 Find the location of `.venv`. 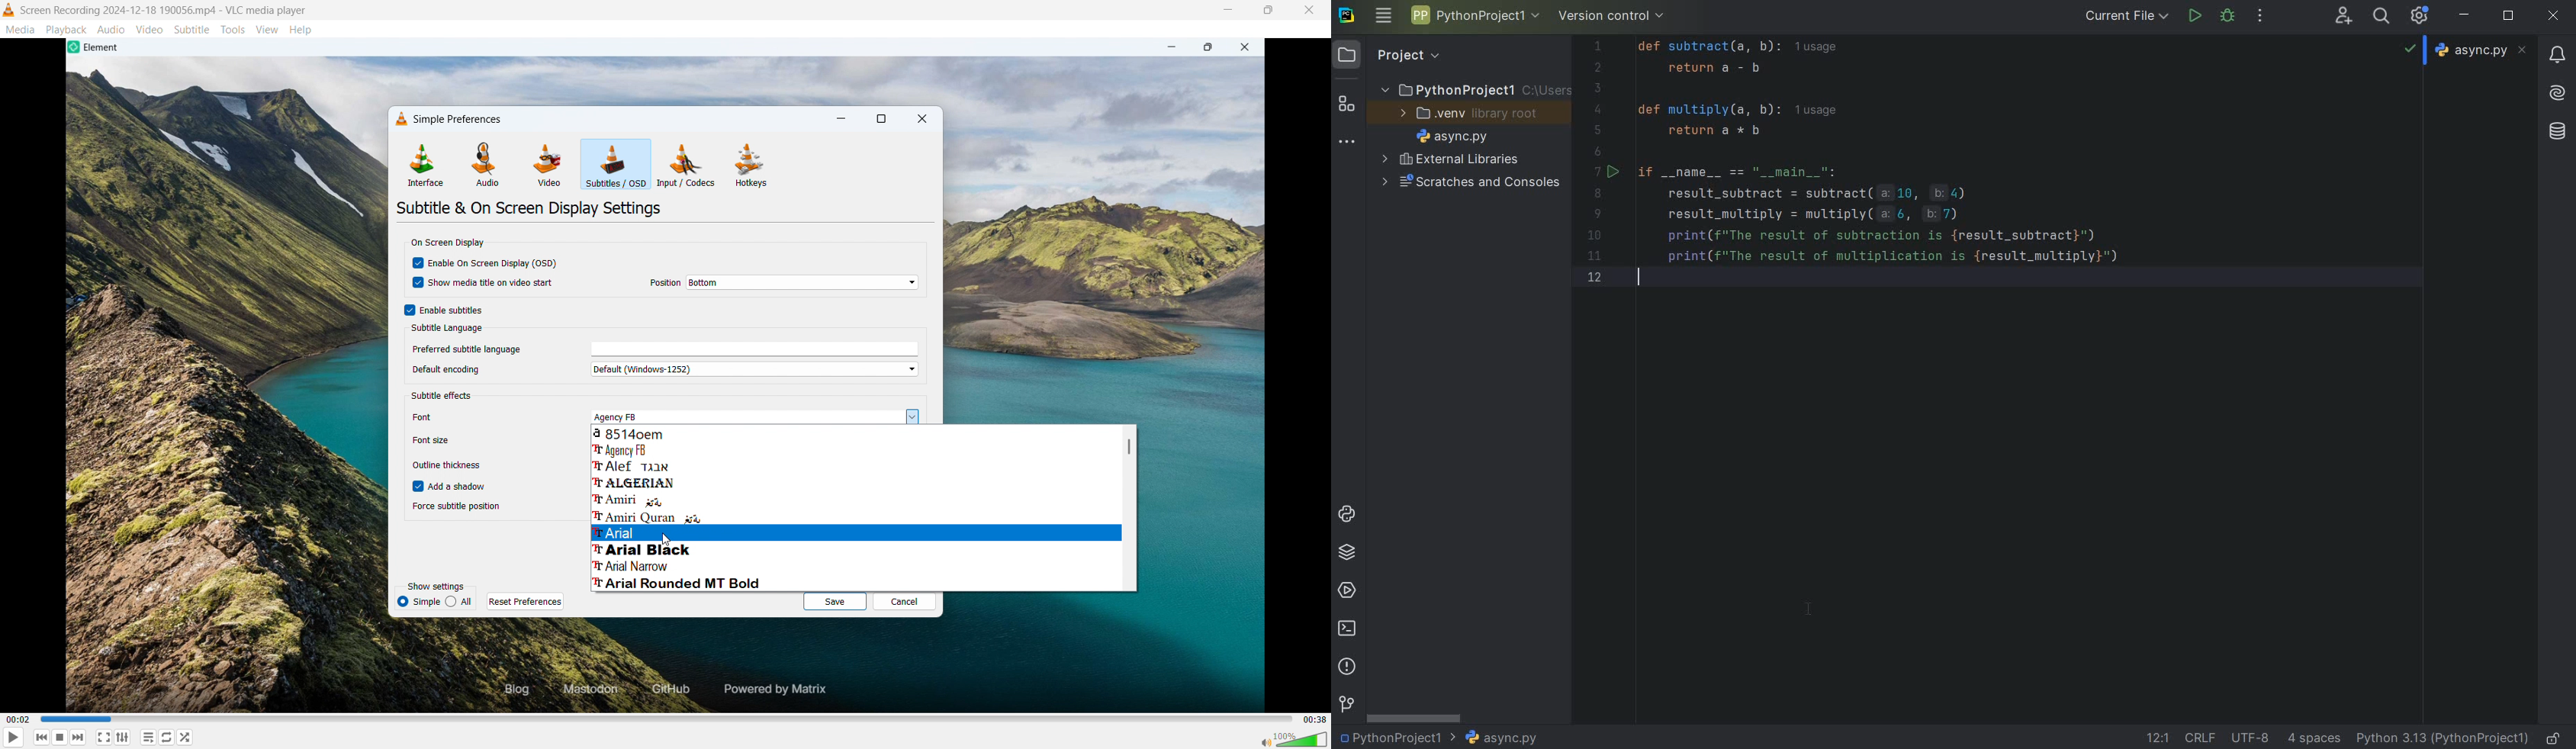

.venv is located at coordinates (1471, 115).